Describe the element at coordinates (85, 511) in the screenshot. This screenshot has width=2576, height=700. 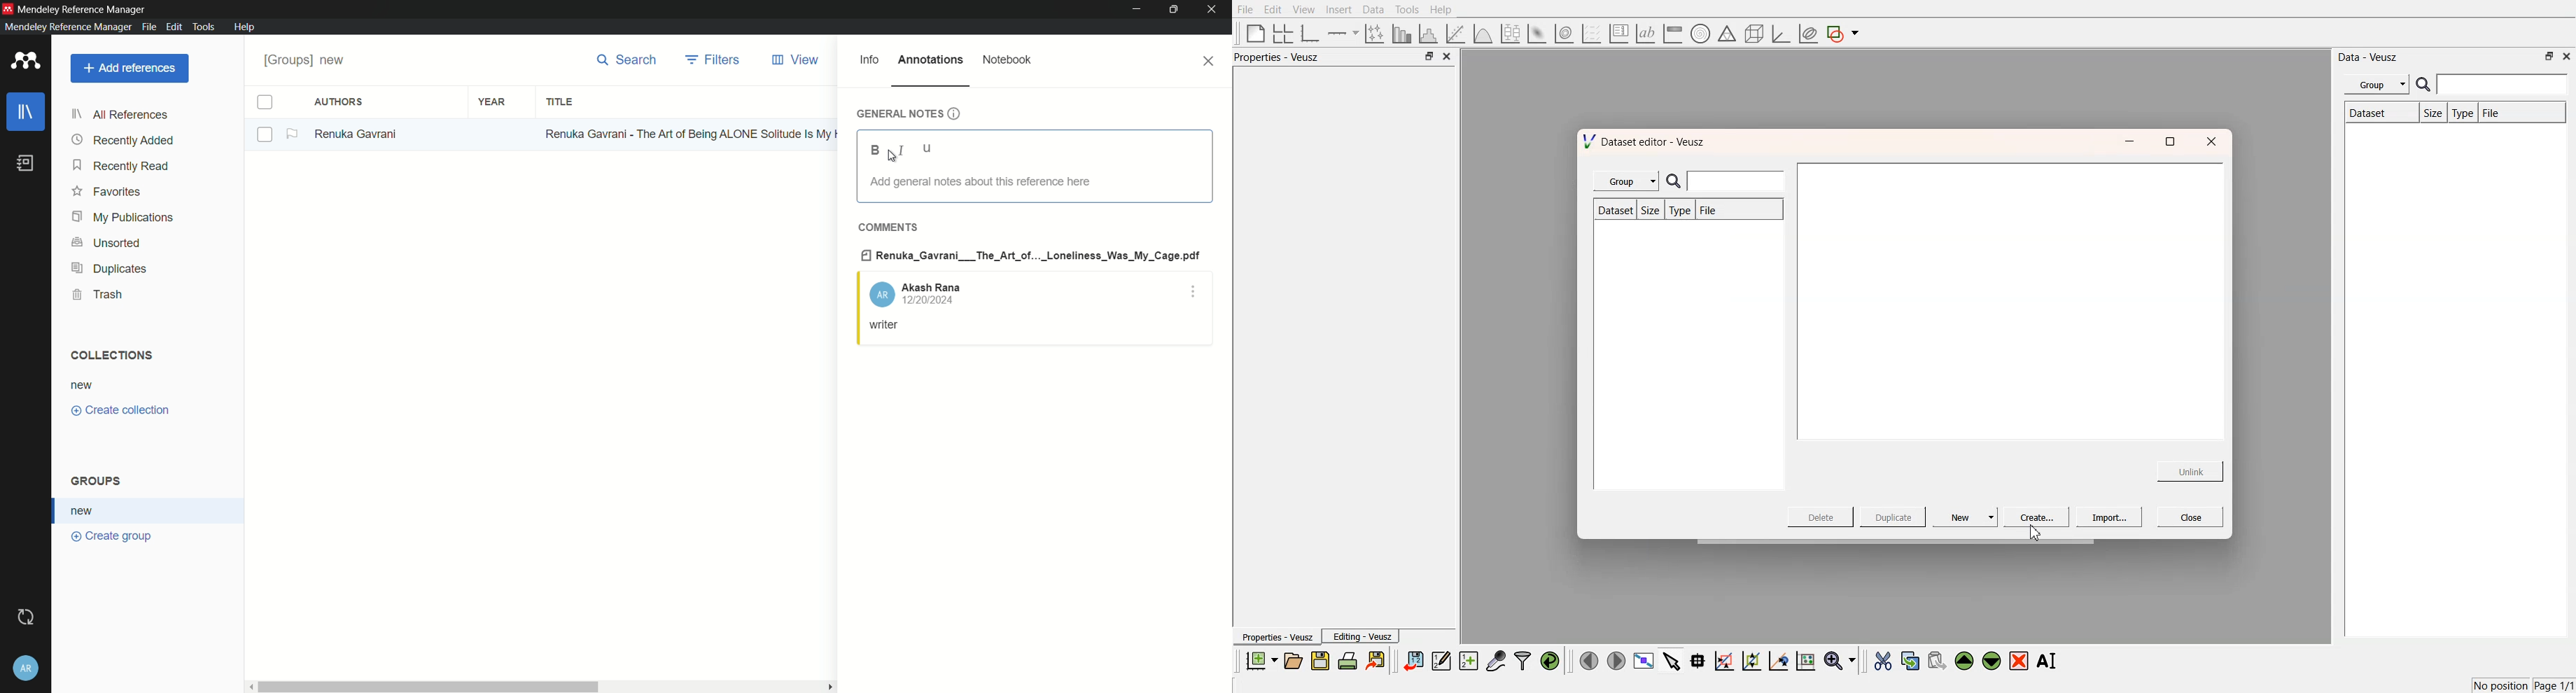
I see `new` at that location.